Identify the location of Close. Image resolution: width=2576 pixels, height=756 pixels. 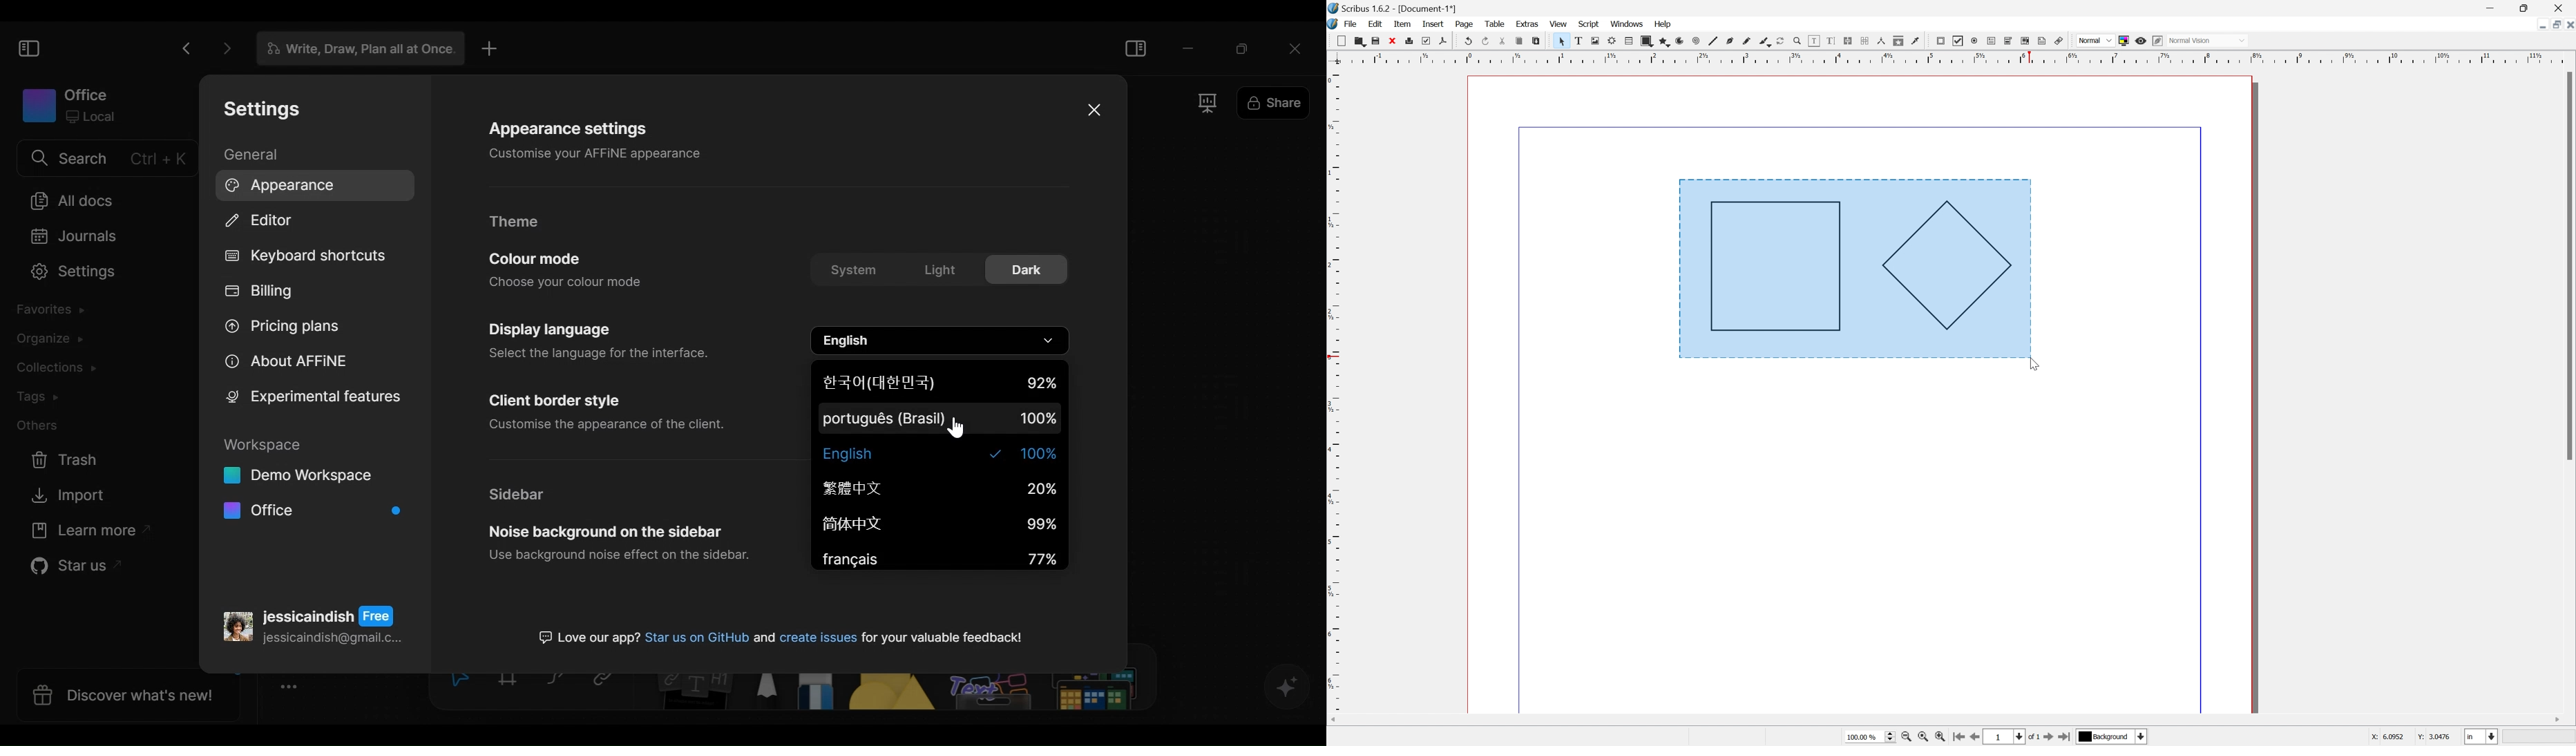
(2568, 24).